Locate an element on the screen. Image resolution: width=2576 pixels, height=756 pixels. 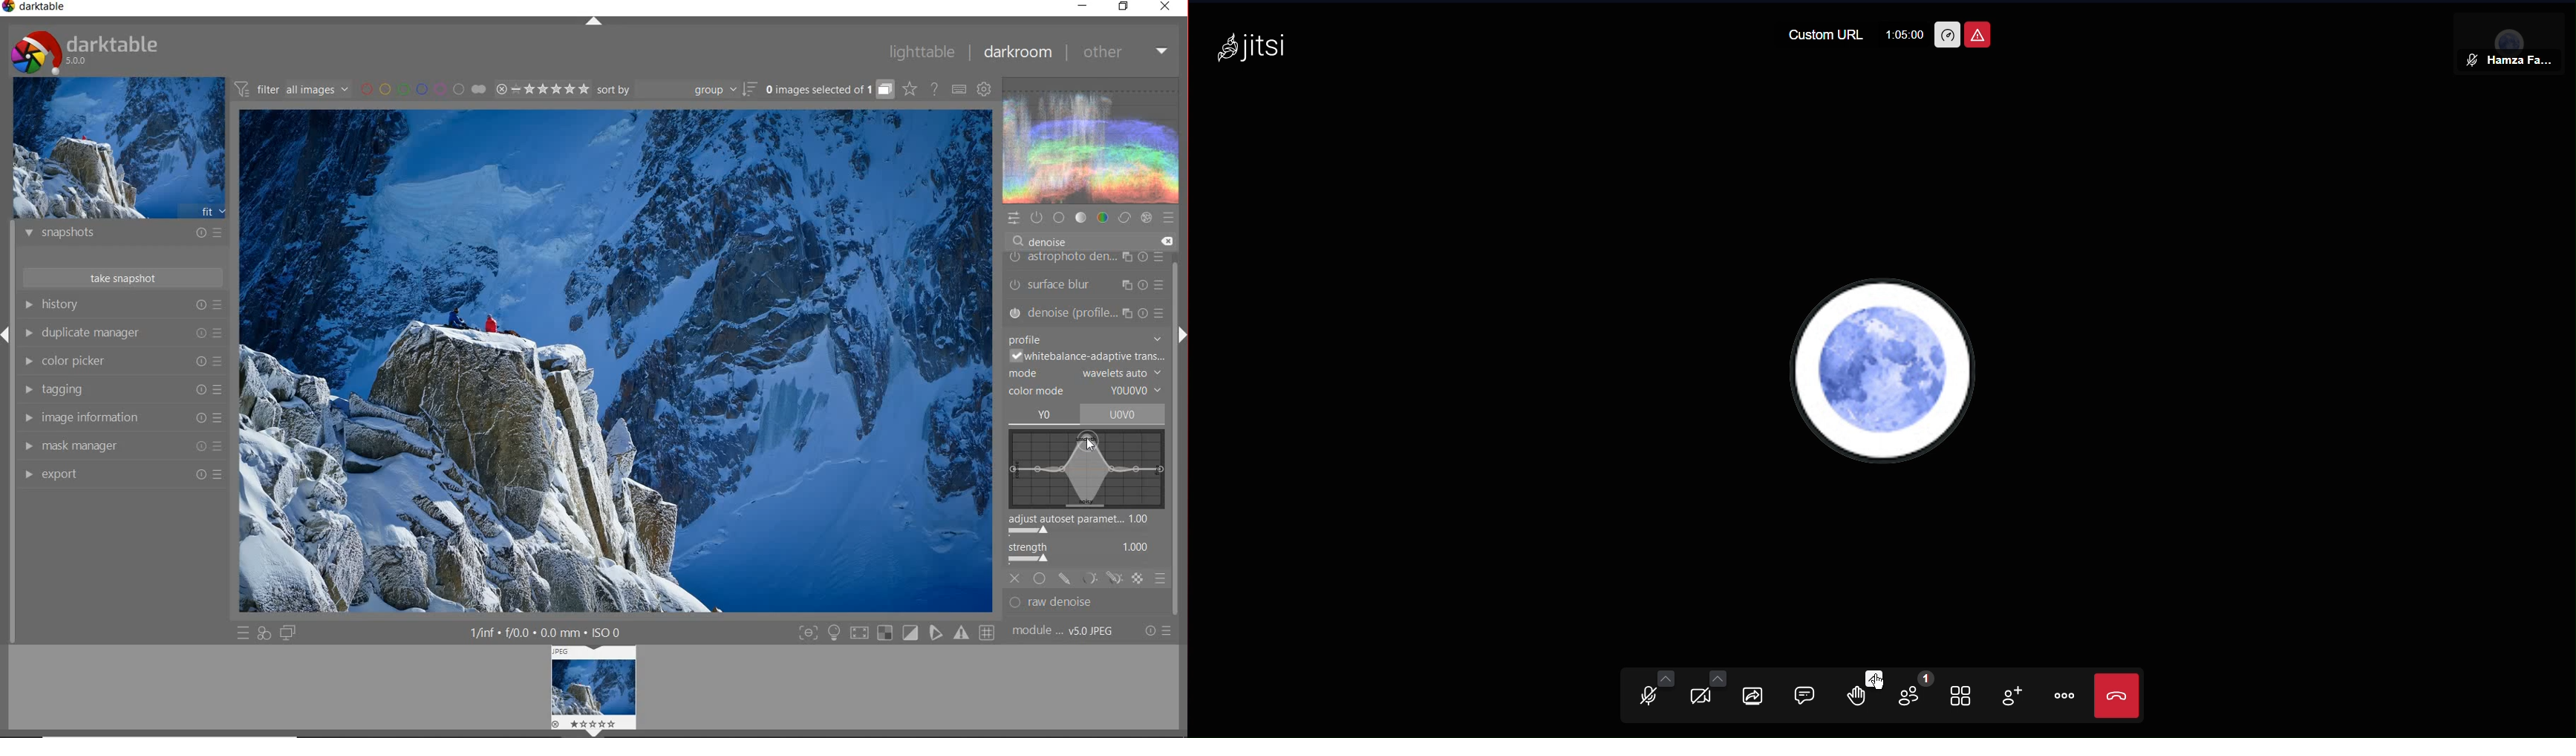
quick access for applying any of your styles is located at coordinates (264, 635).